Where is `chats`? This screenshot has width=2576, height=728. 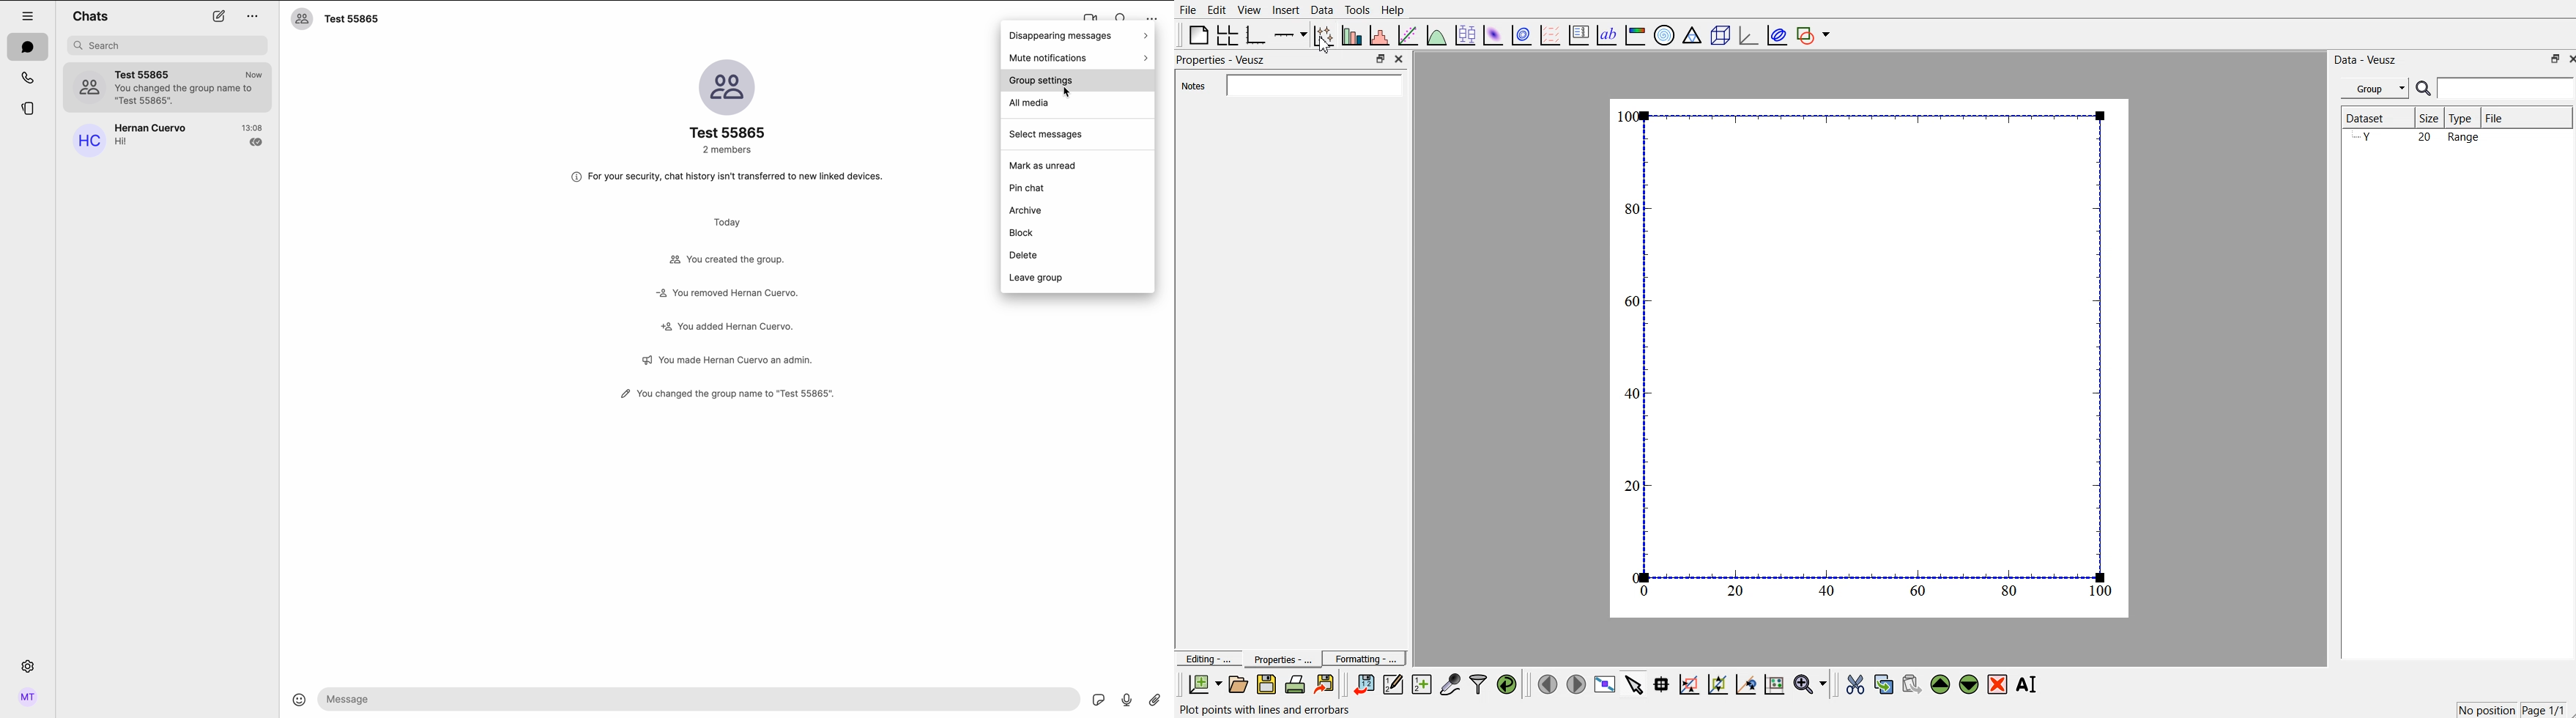
chats is located at coordinates (27, 46).